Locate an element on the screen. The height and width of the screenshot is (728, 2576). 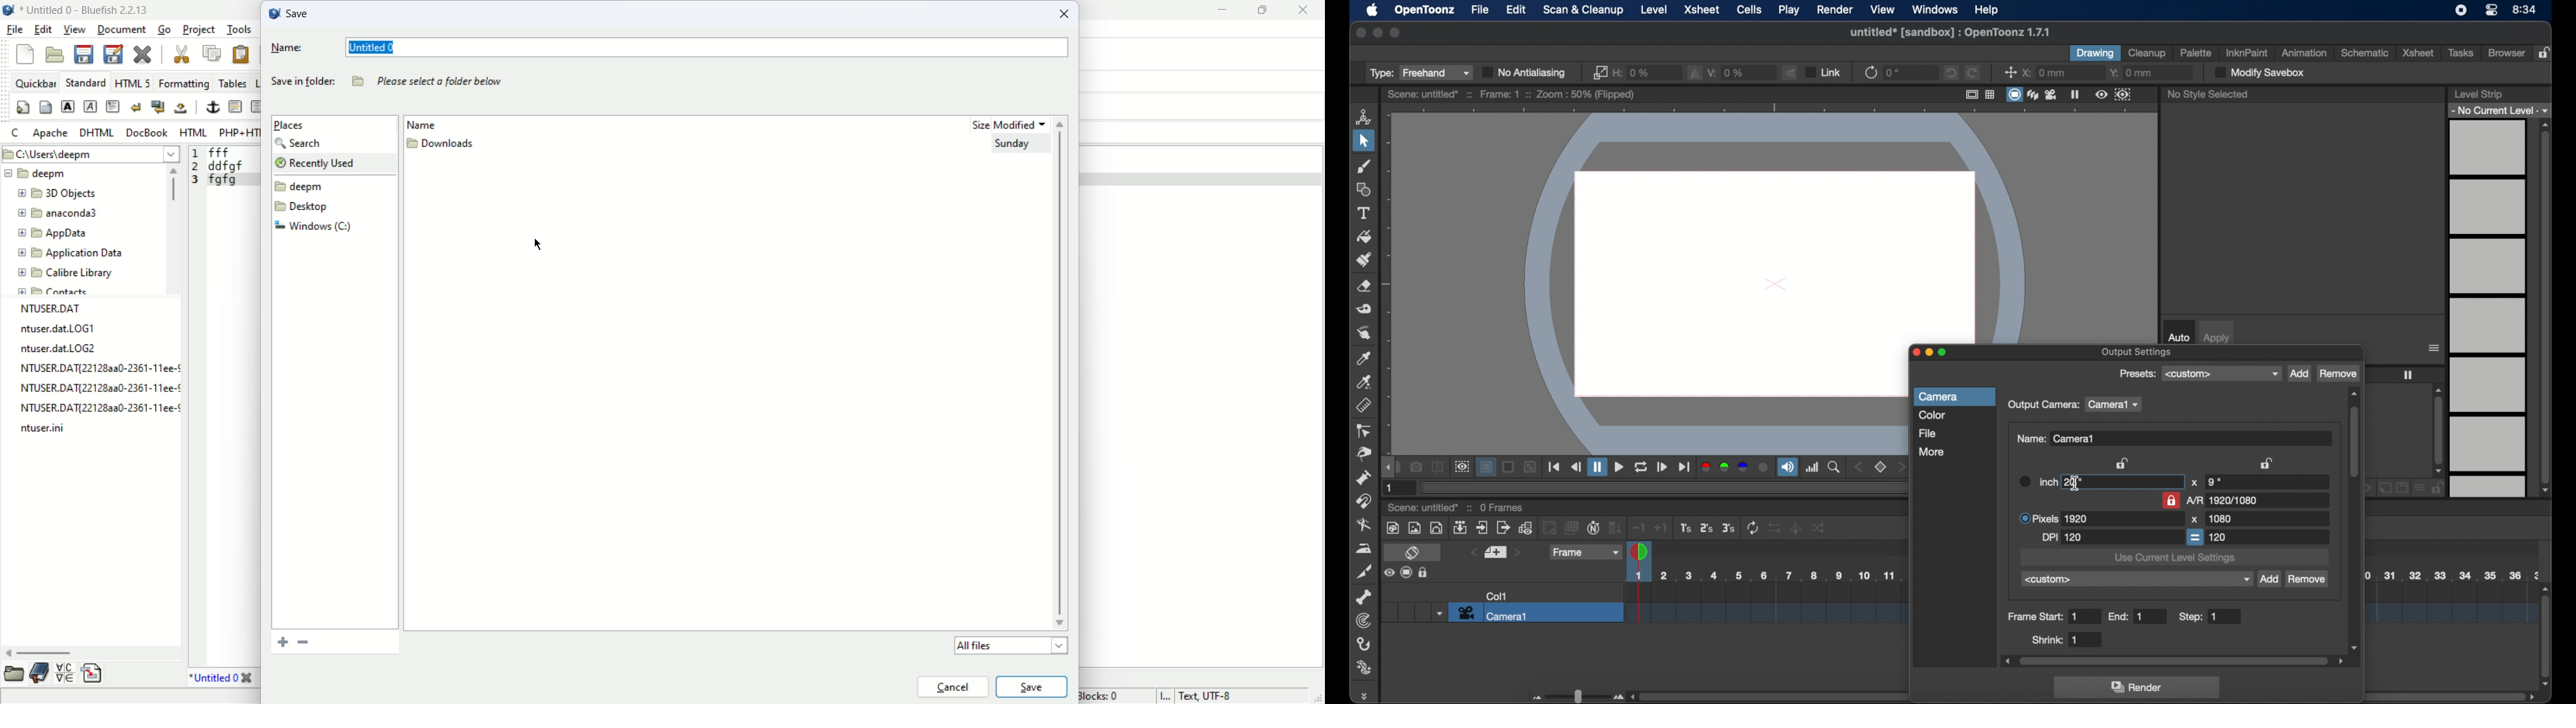
toggle xsheet is located at coordinates (1414, 553).